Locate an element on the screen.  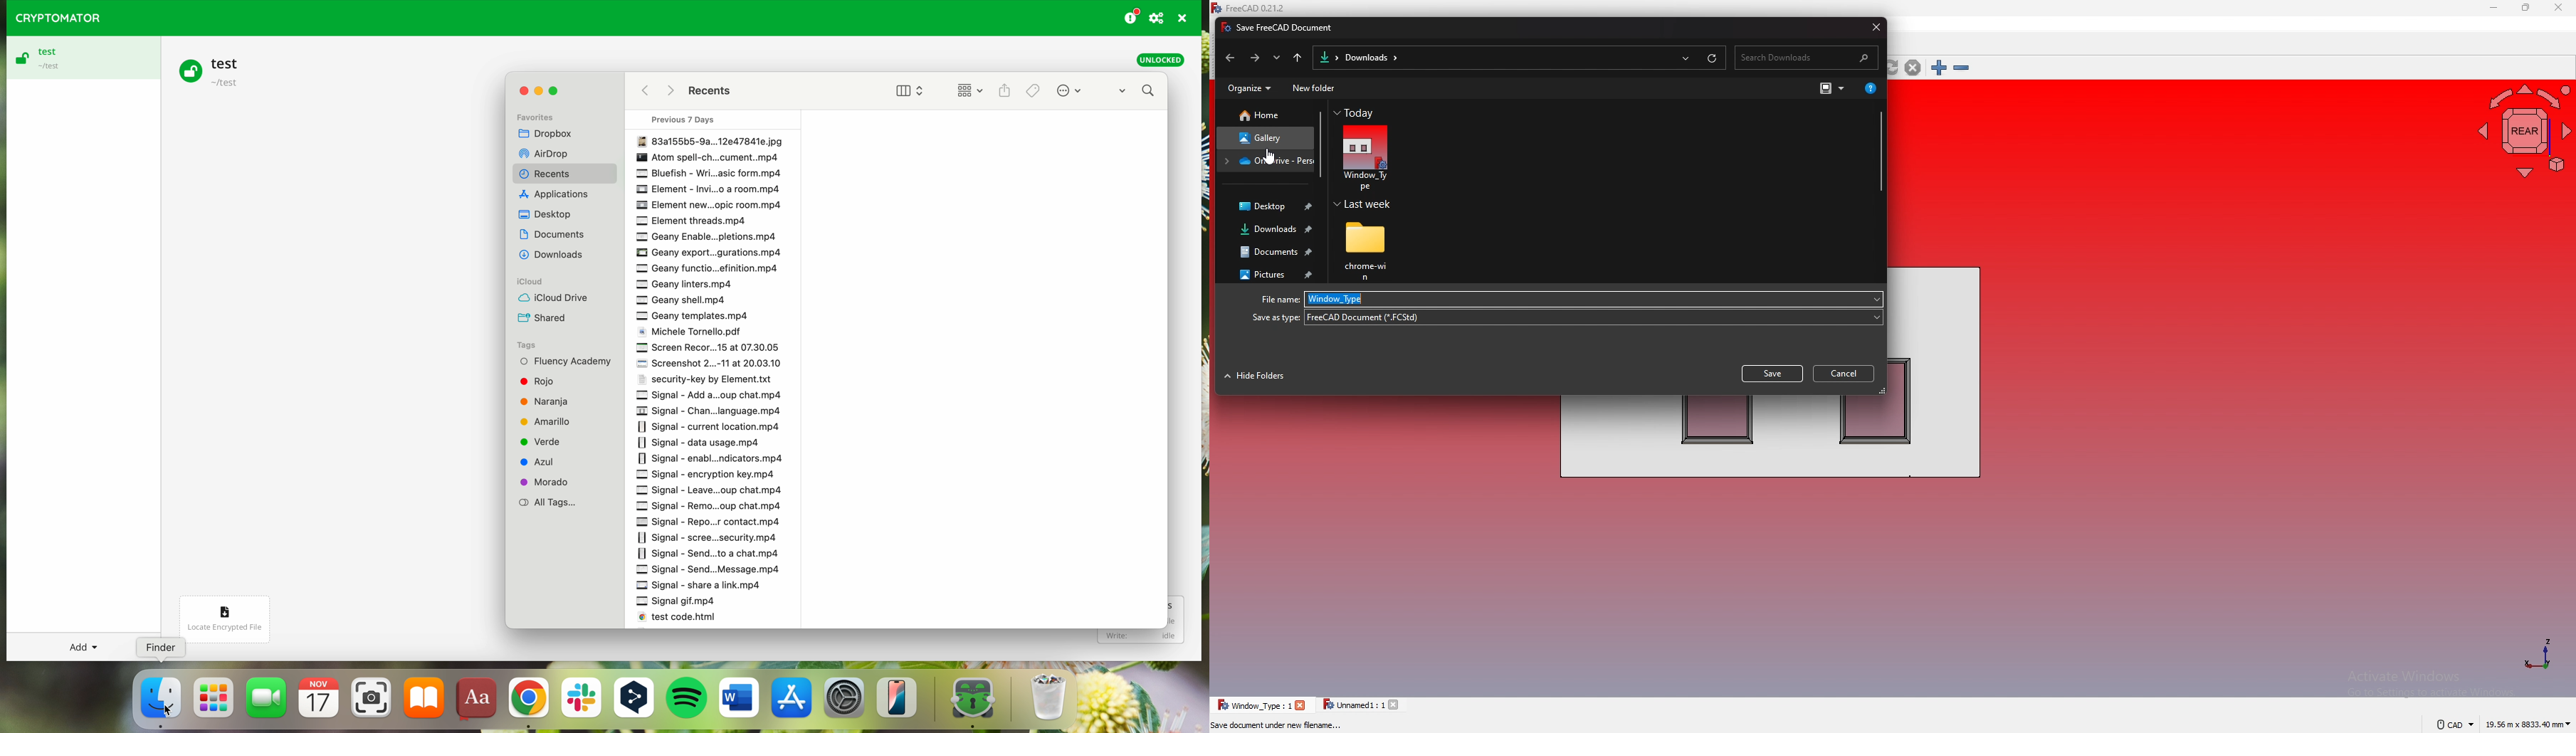
Verde is located at coordinates (545, 441).